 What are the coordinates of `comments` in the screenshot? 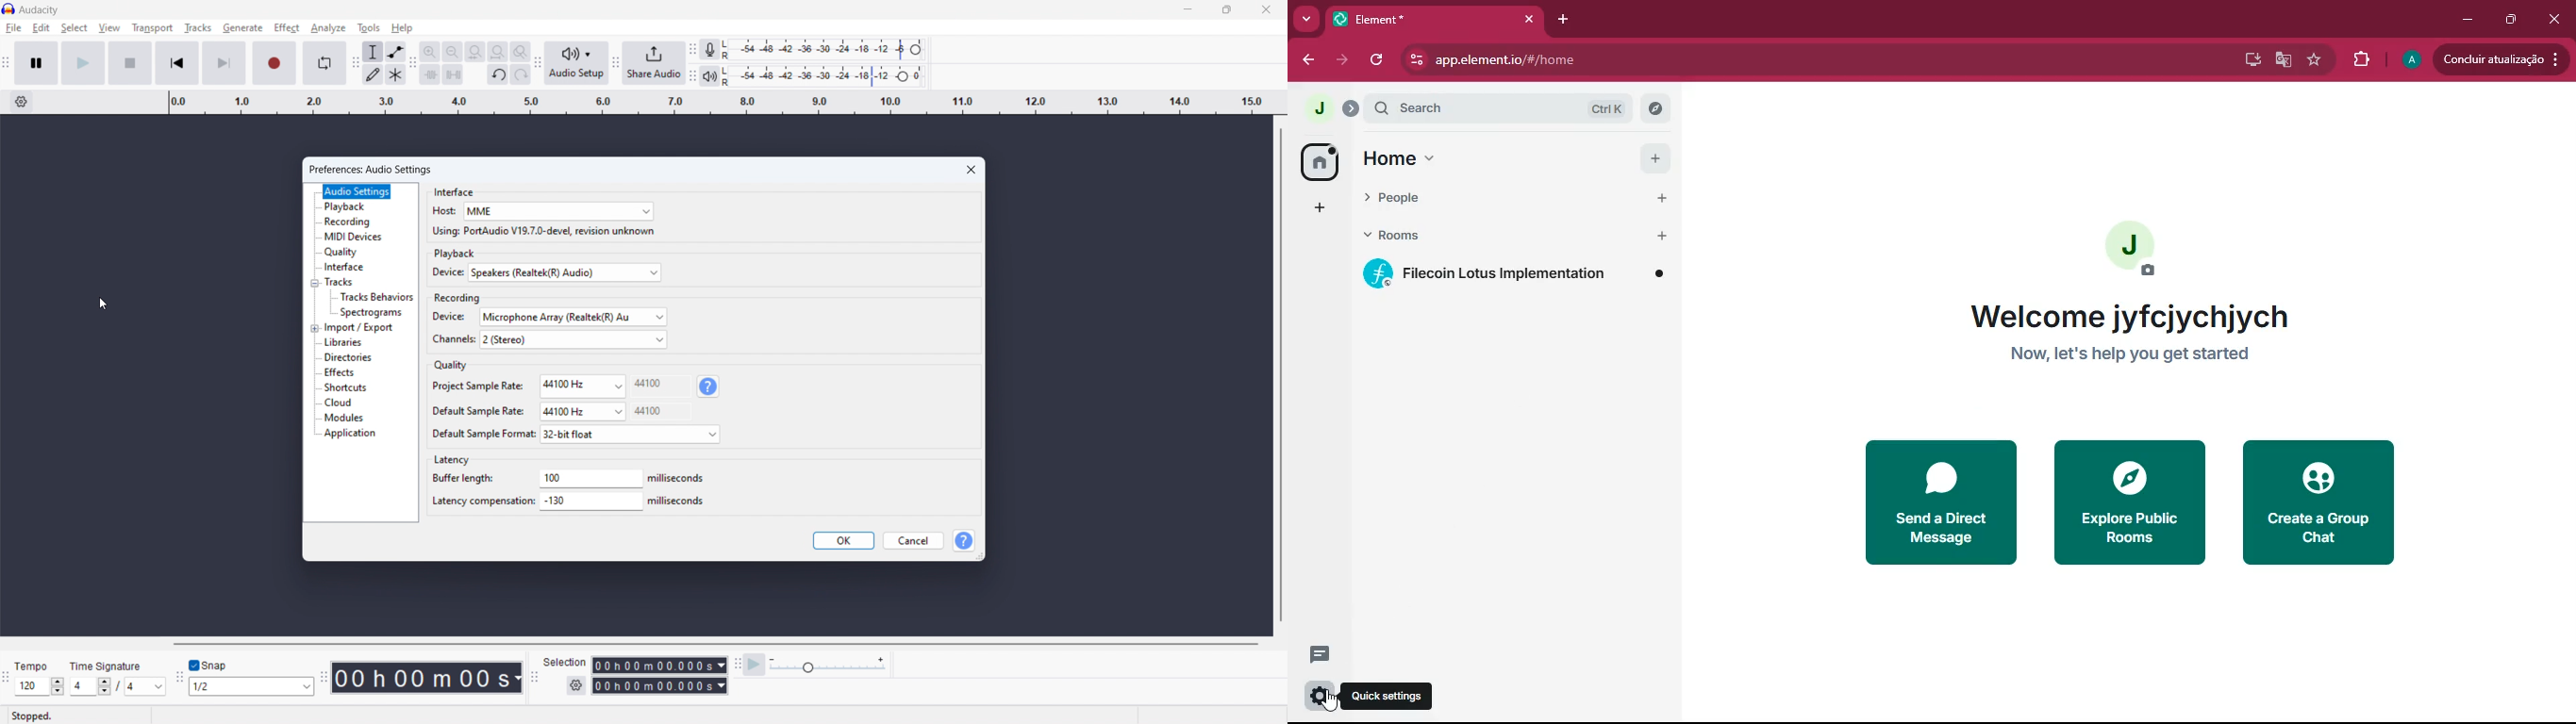 It's located at (1320, 653).